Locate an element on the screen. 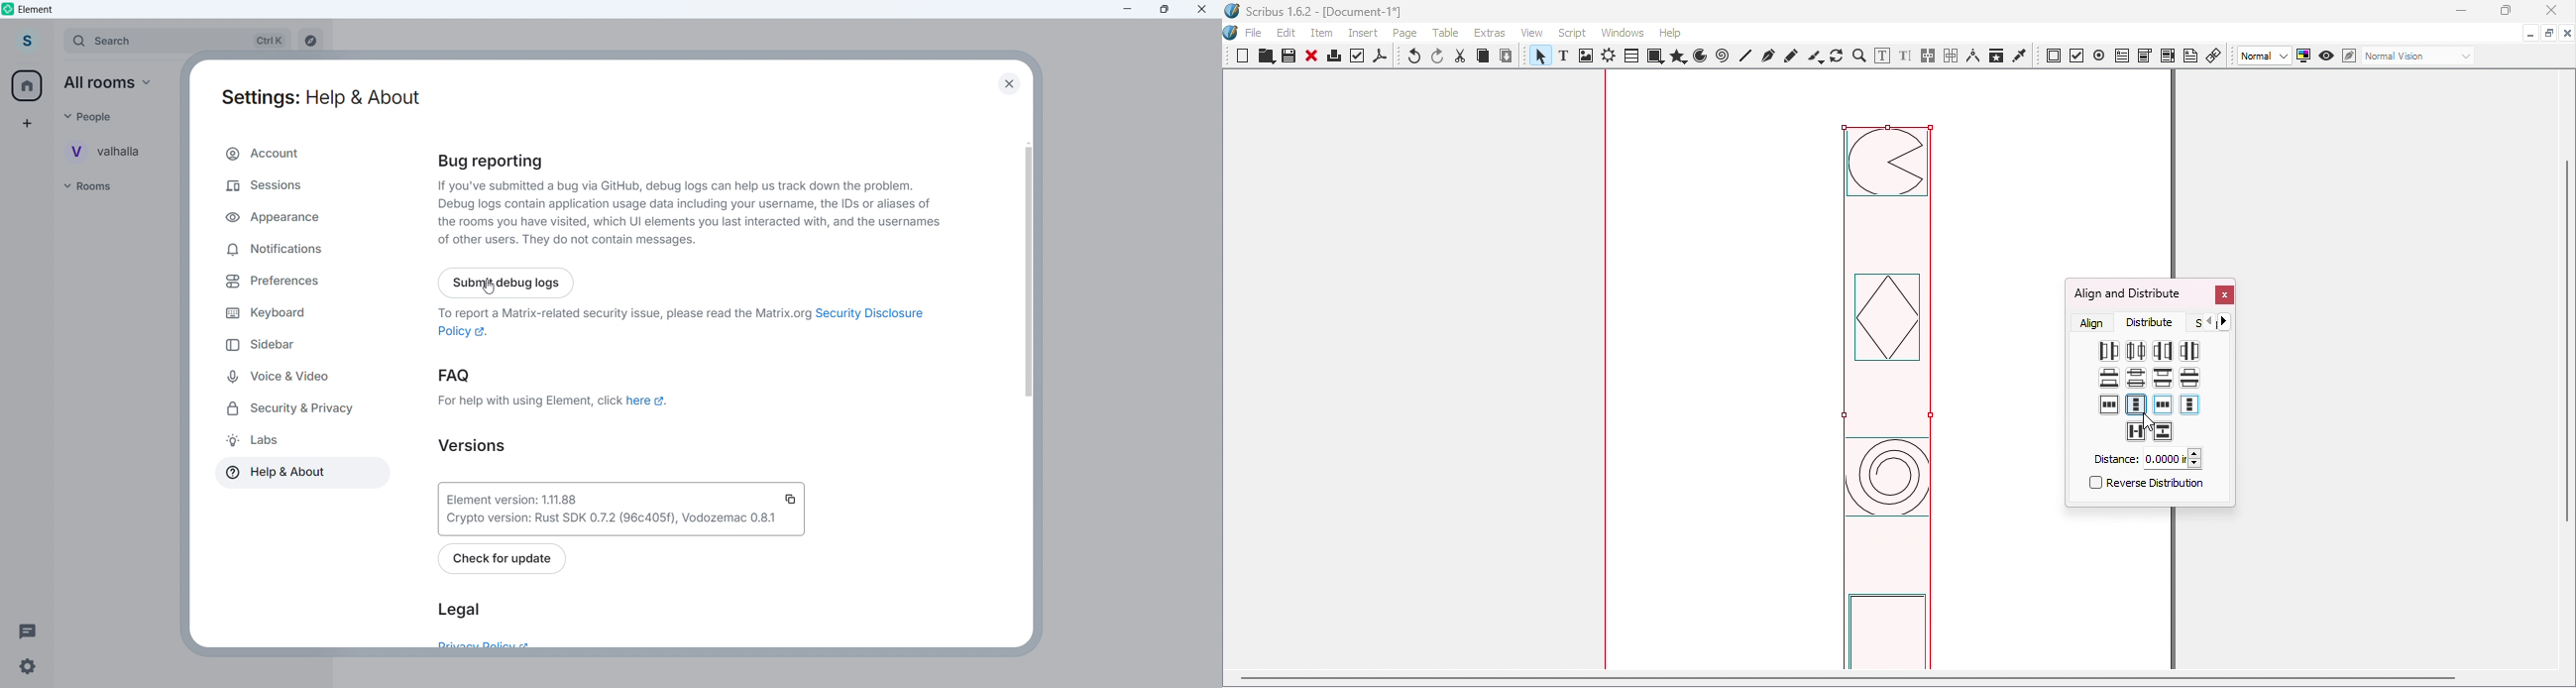 The height and width of the screenshot is (700, 2576). Help is located at coordinates (1670, 33).